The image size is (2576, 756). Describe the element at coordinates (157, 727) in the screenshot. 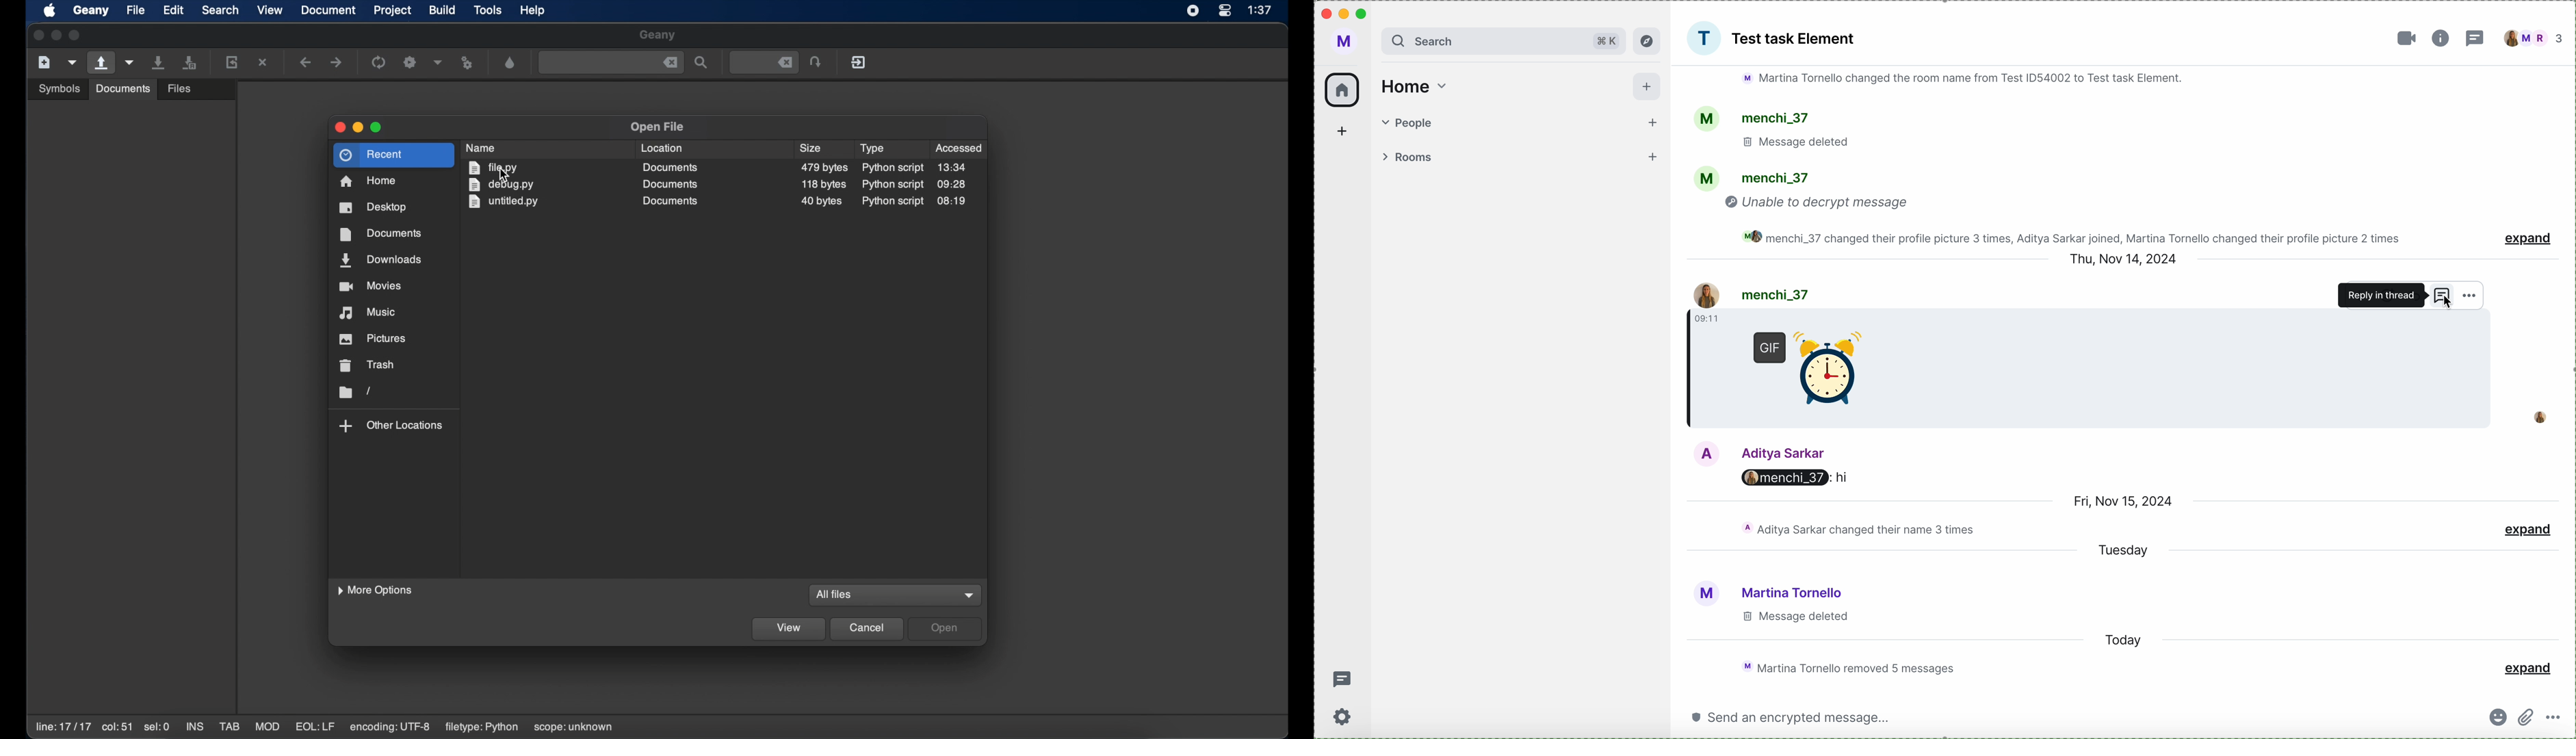

I see `sel:0` at that location.